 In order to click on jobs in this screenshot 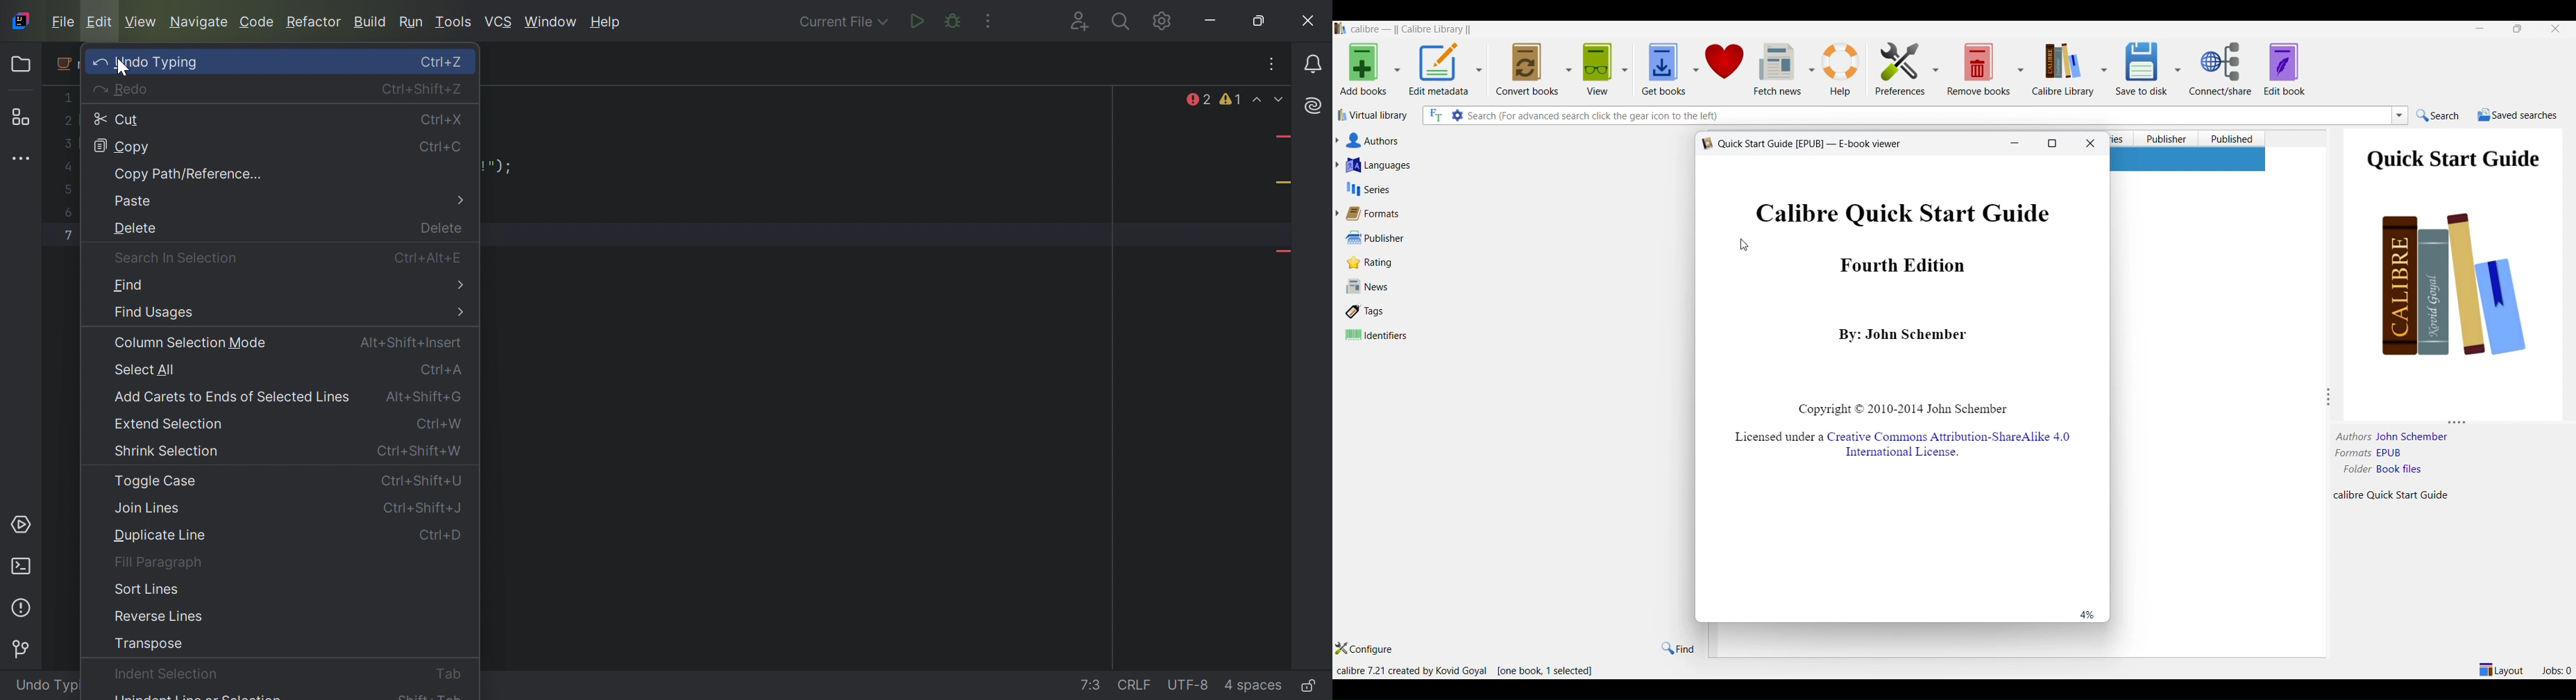, I will do `click(2557, 669)`.